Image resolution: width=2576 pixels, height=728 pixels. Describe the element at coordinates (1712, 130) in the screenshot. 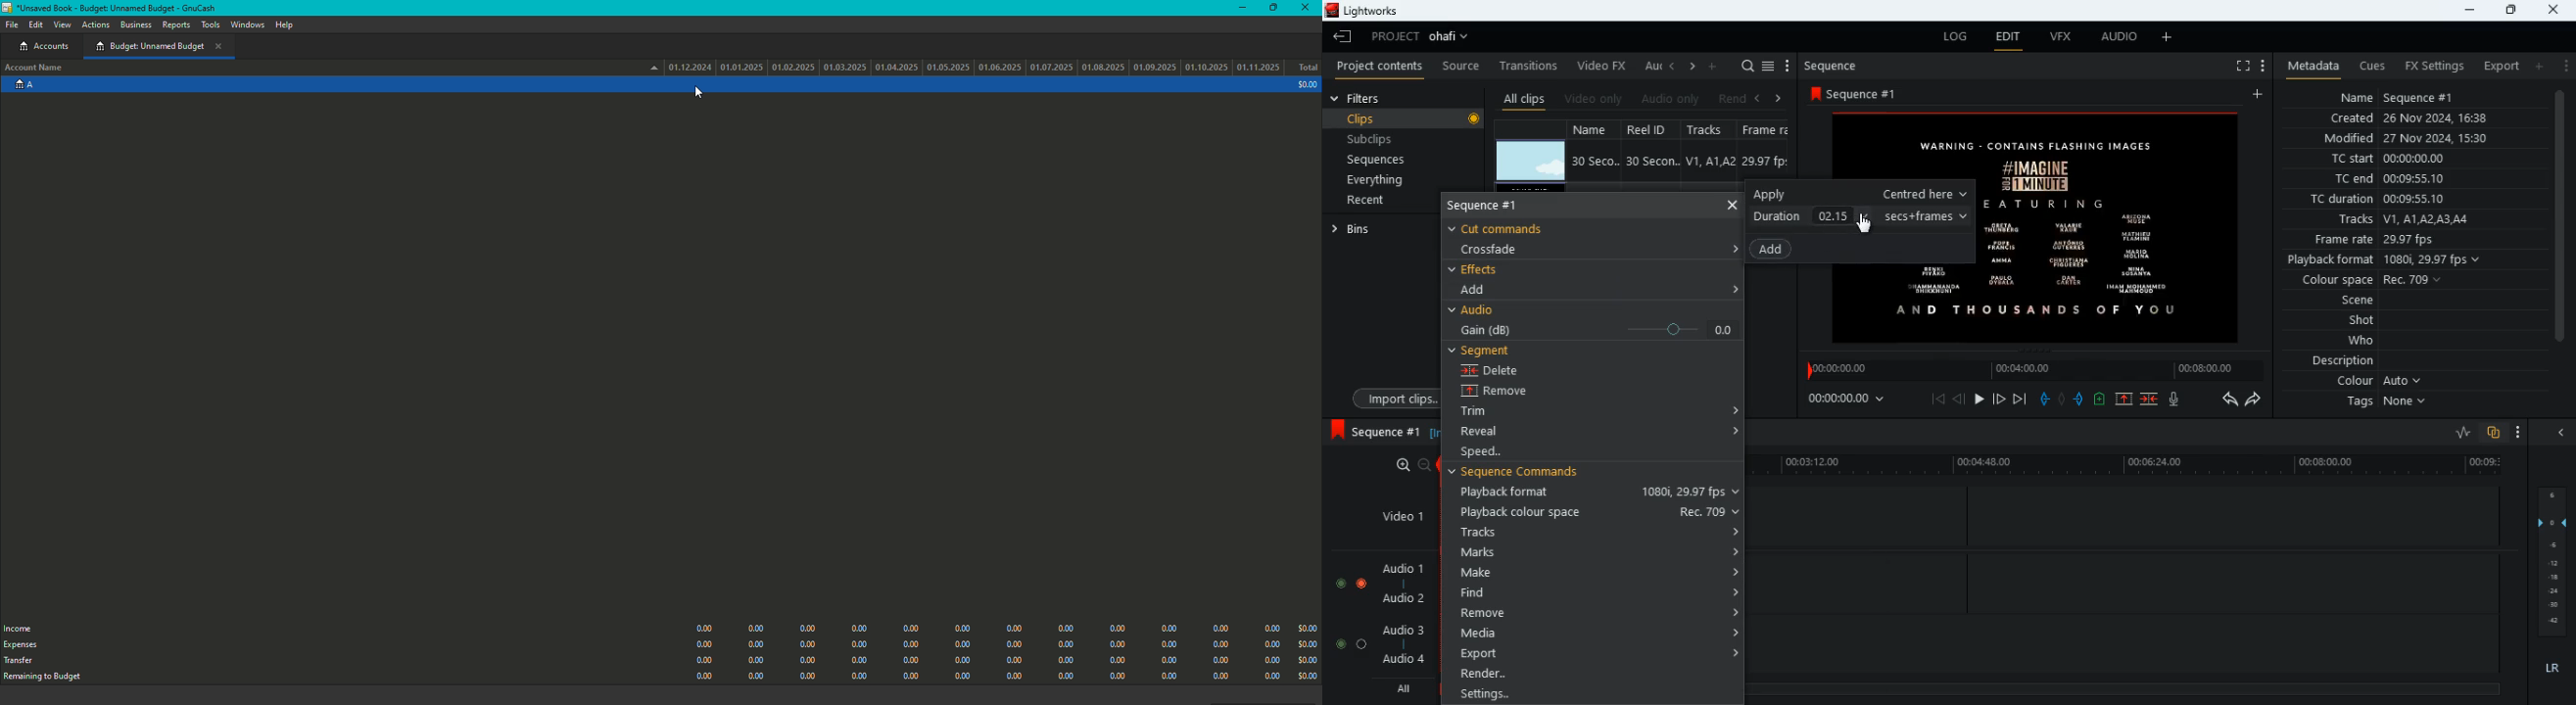

I see `tracks` at that location.